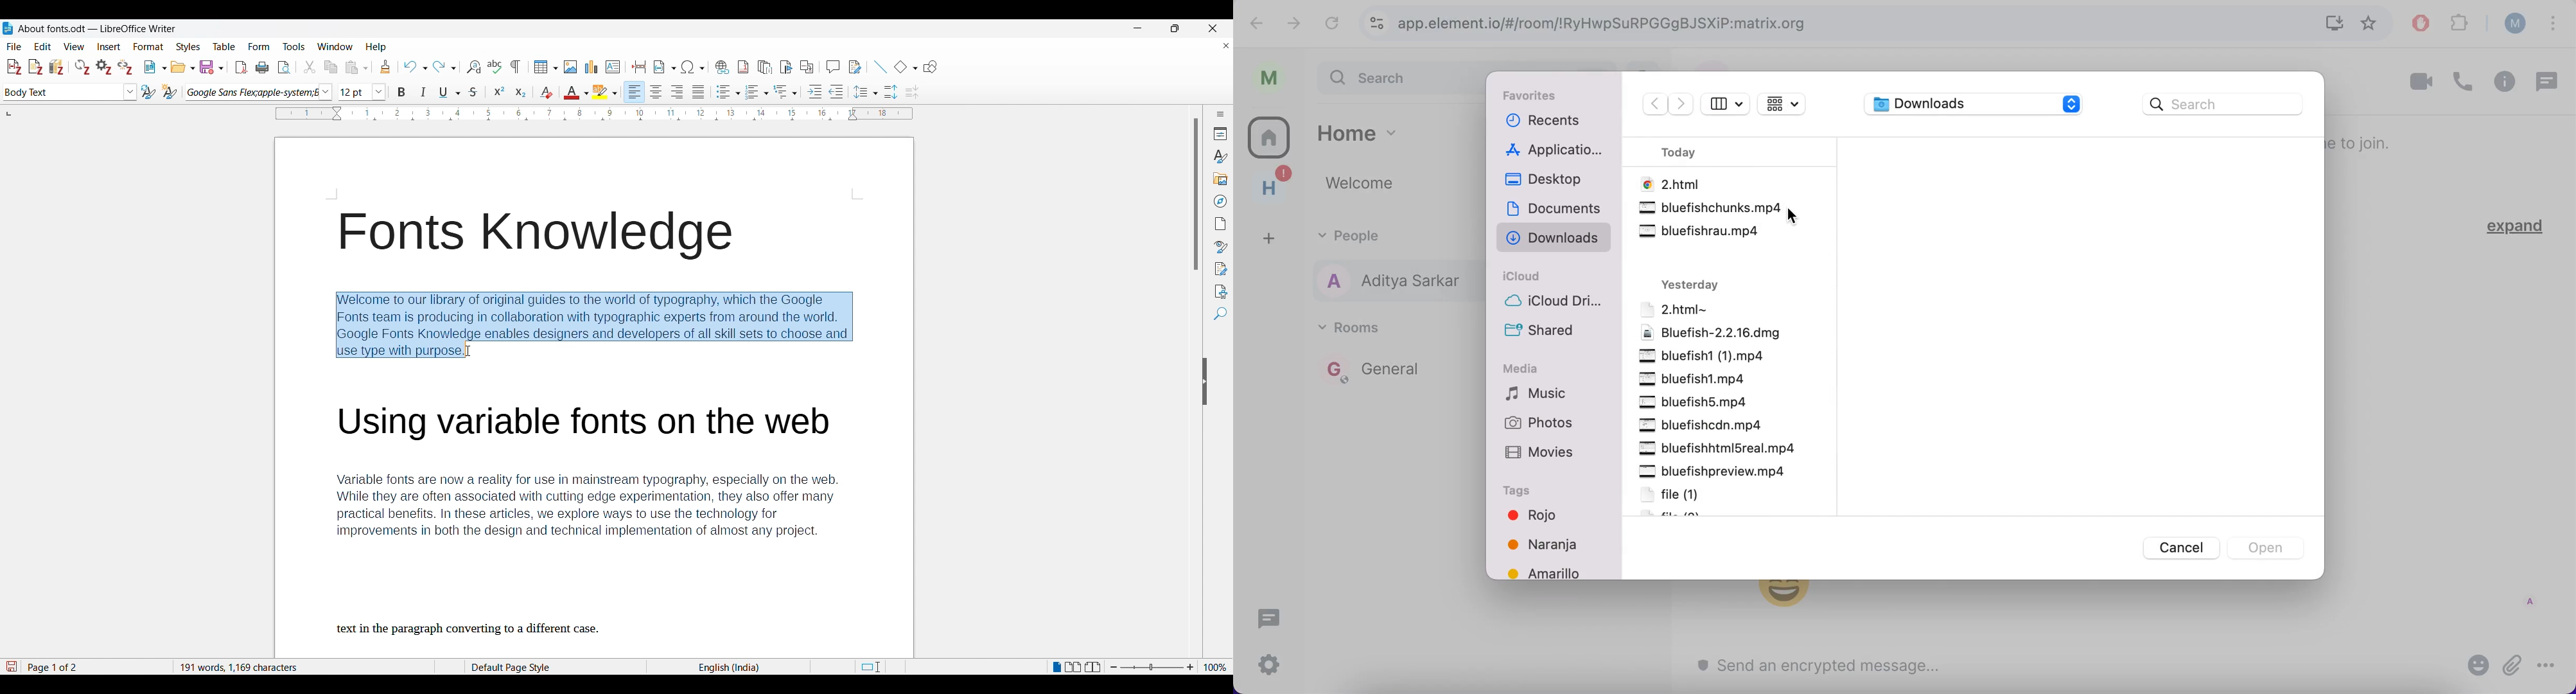 This screenshot has width=2576, height=700. What do you see at coordinates (1073, 667) in the screenshot?
I see `Multiple page view` at bounding box center [1073, 667].